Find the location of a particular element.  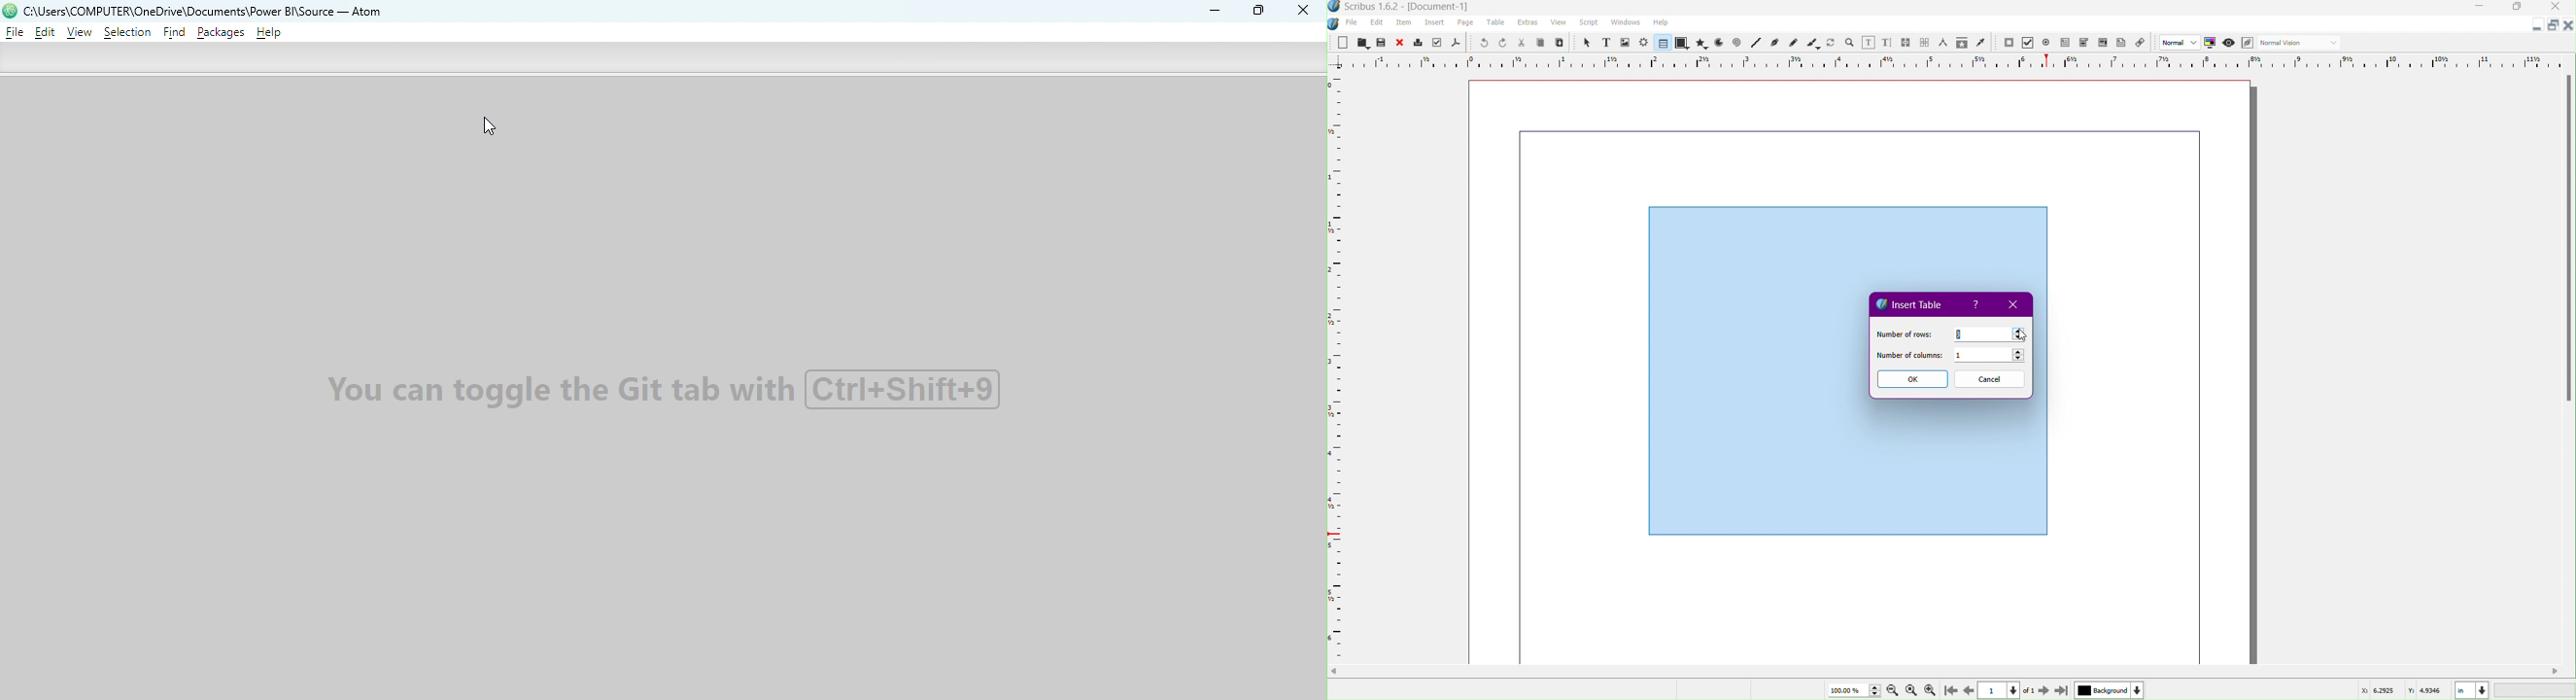

Save as PDF is located at coordinates (1455, 43).